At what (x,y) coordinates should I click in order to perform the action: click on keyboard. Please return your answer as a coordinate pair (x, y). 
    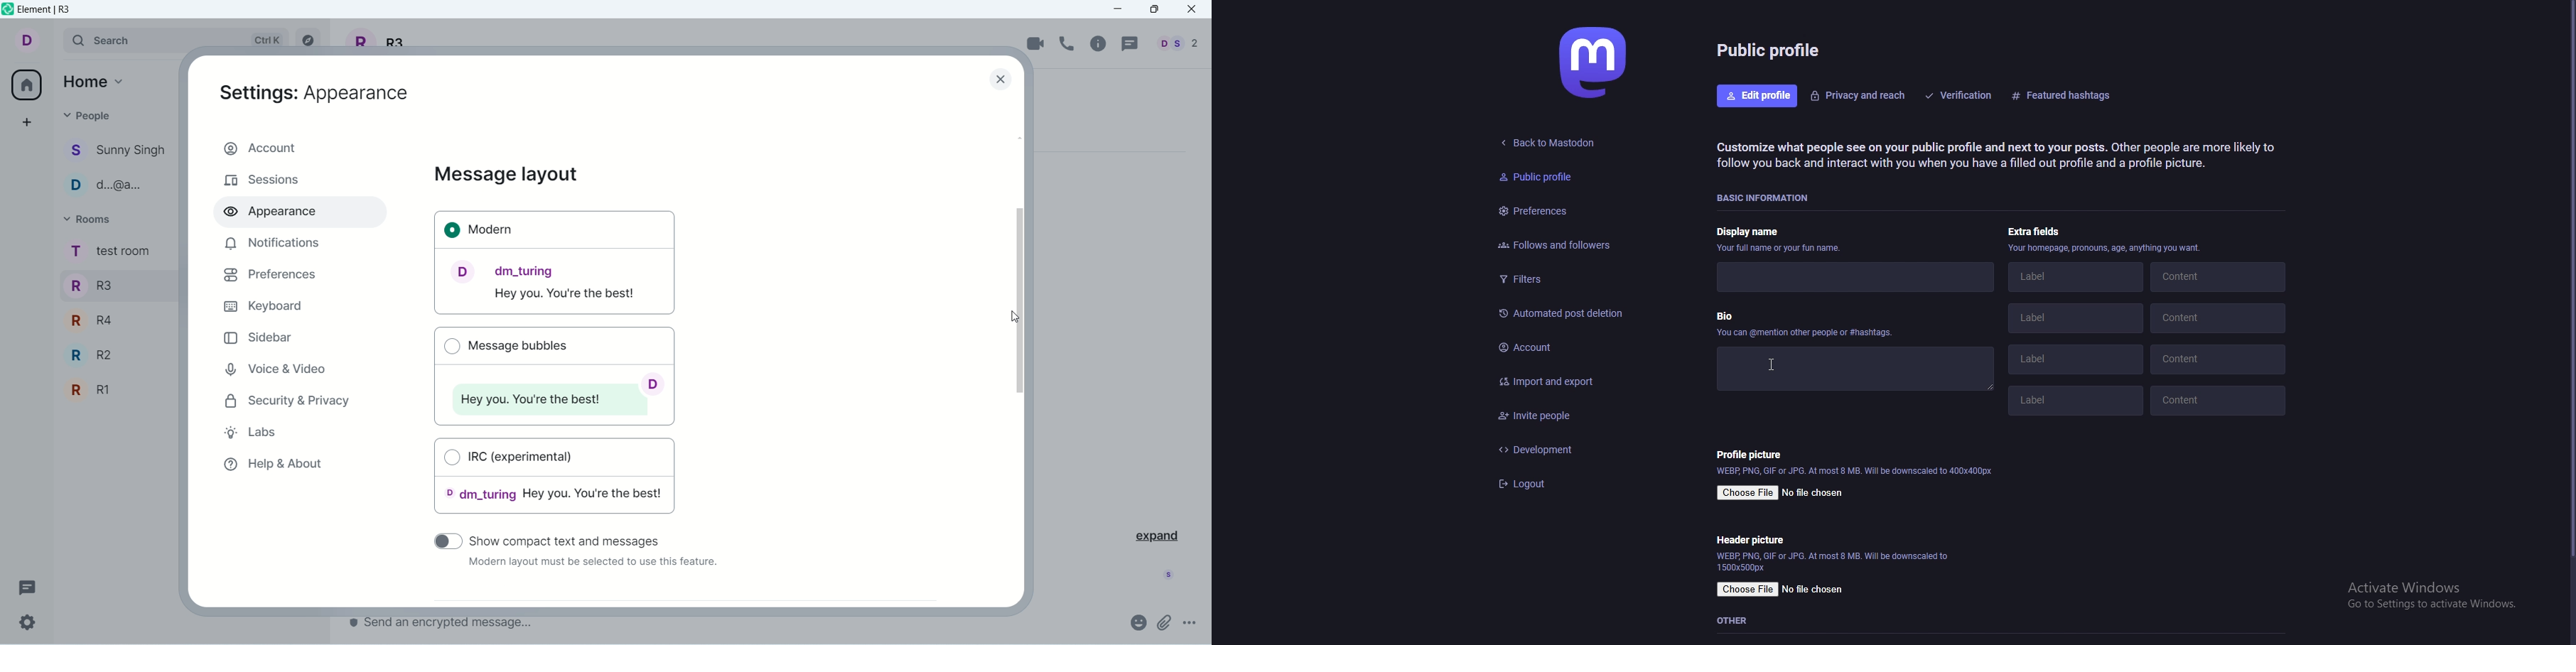
    Looking at the image, I should click on (262, 305).